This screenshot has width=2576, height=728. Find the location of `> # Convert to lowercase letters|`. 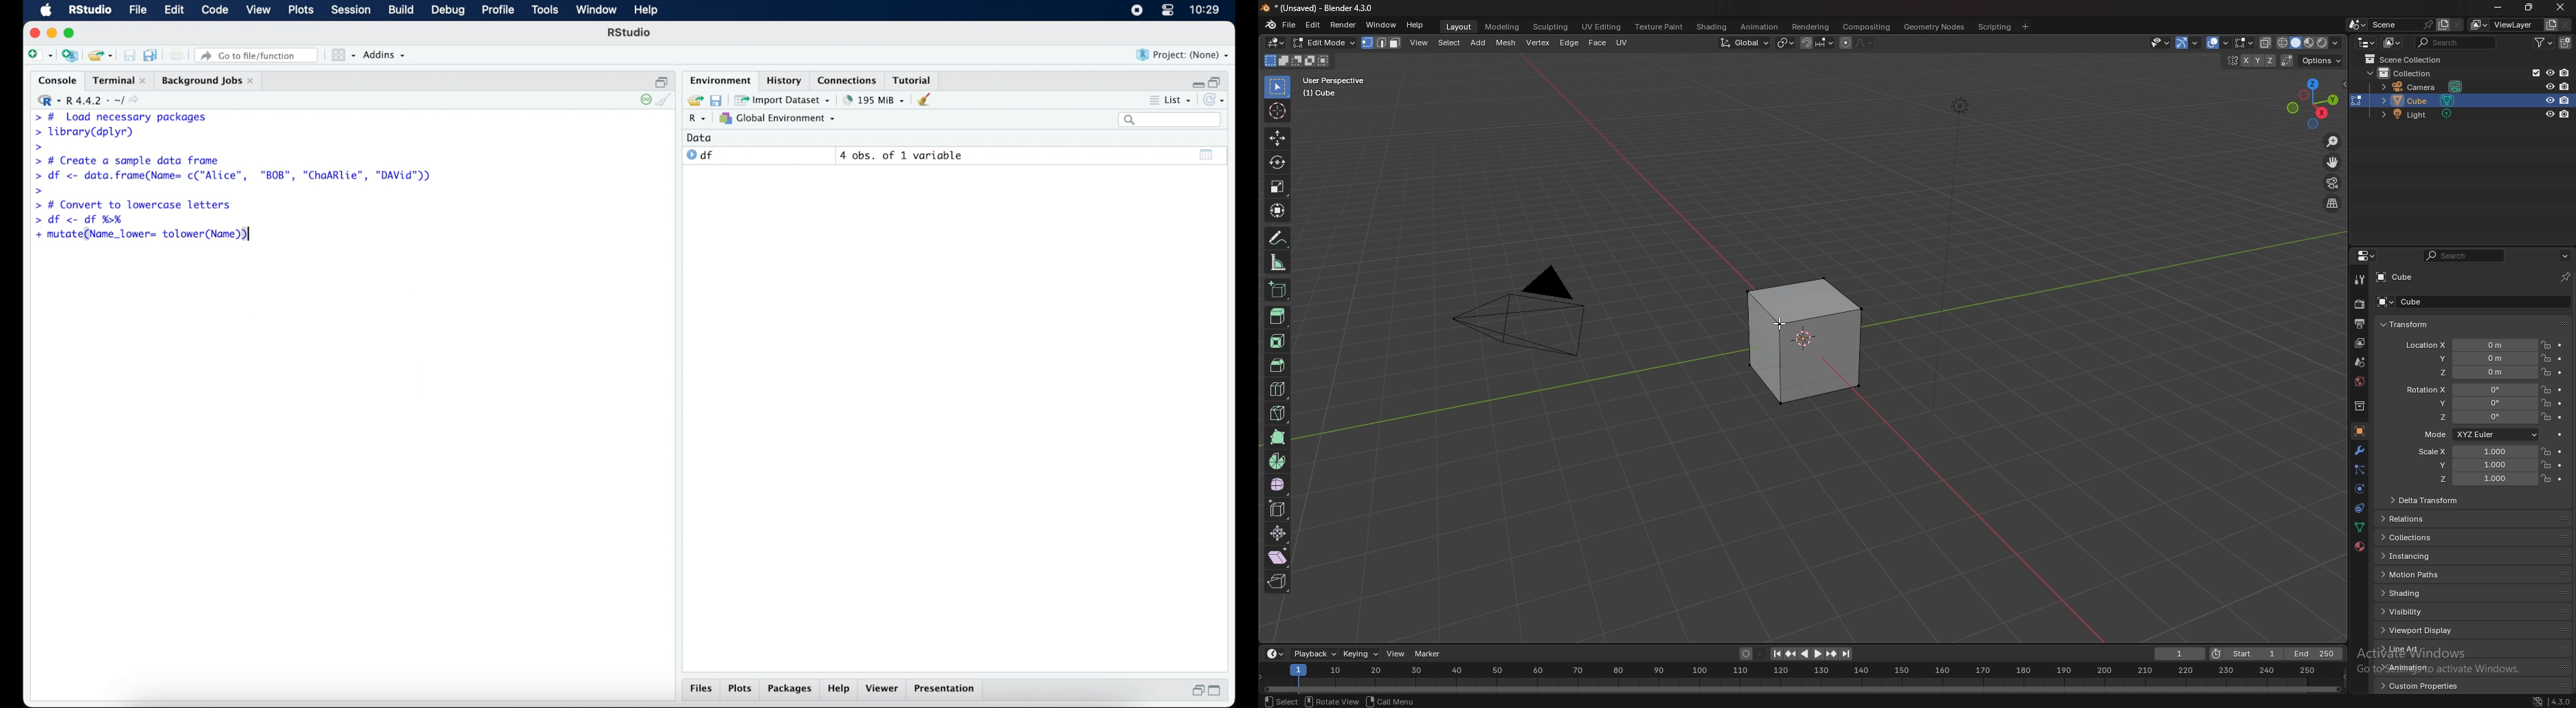

> # Convert to lowercase letters| is located at coordinates (134, 205).